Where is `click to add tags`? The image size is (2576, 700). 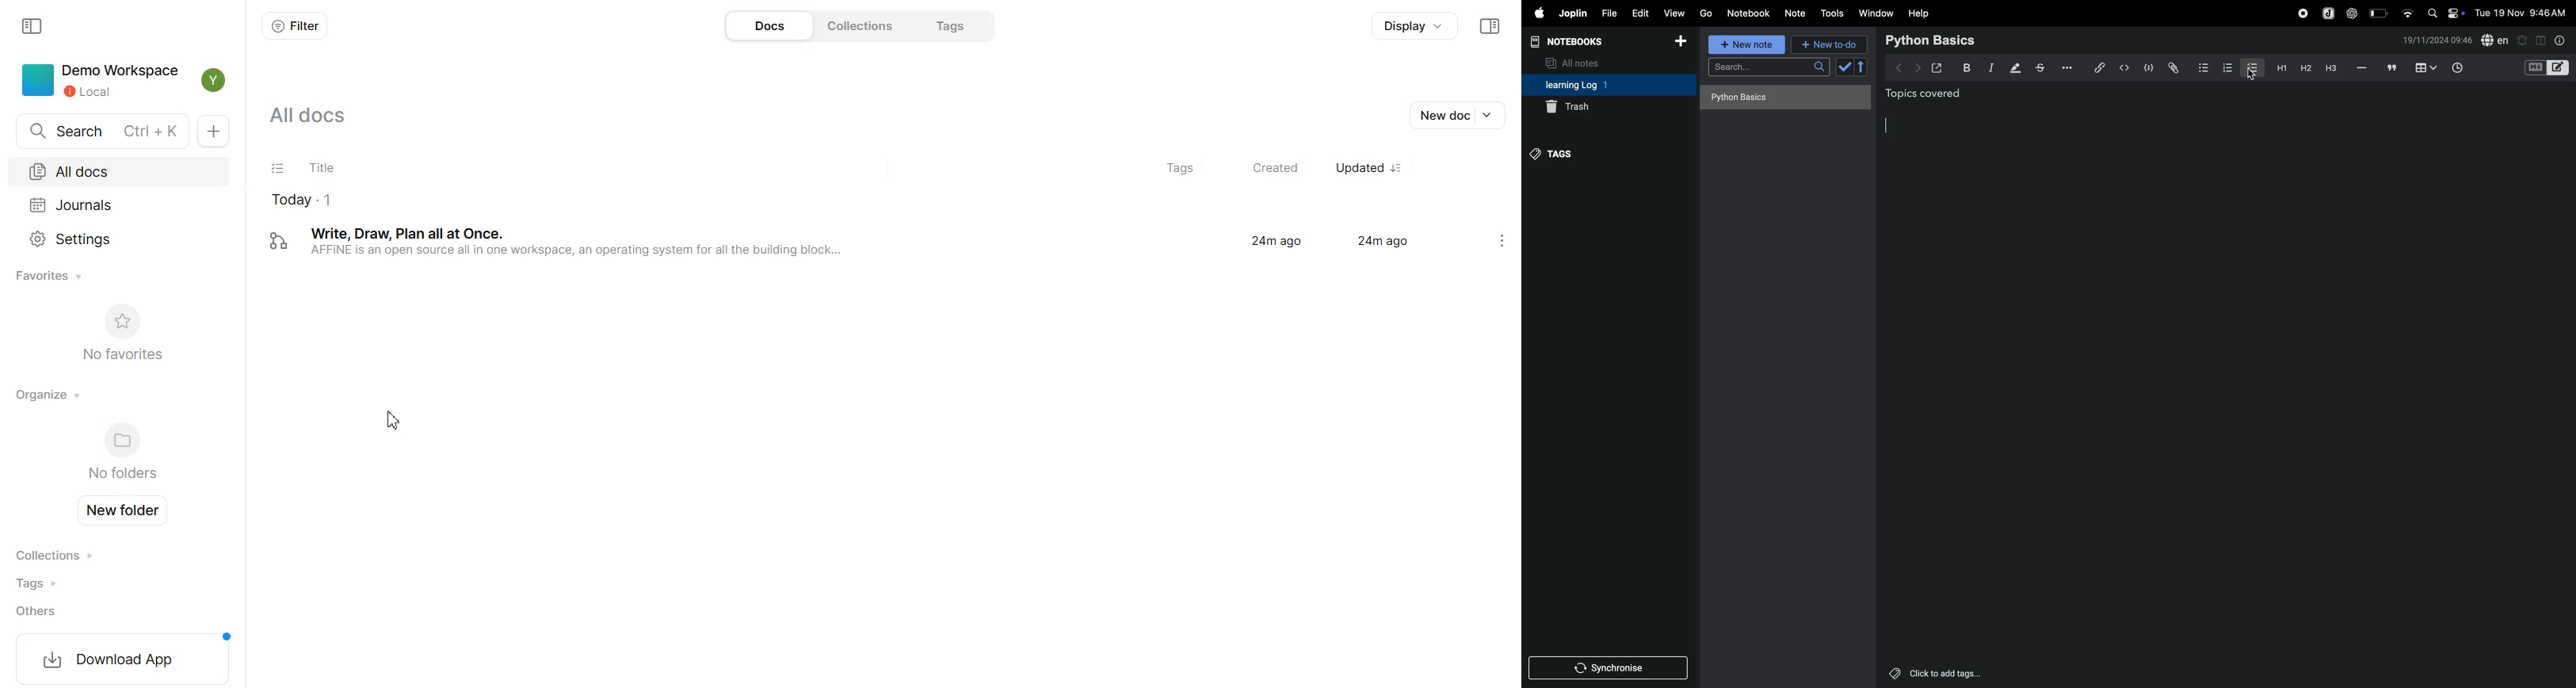 click to add tags is located at coordinates (1935, 674).